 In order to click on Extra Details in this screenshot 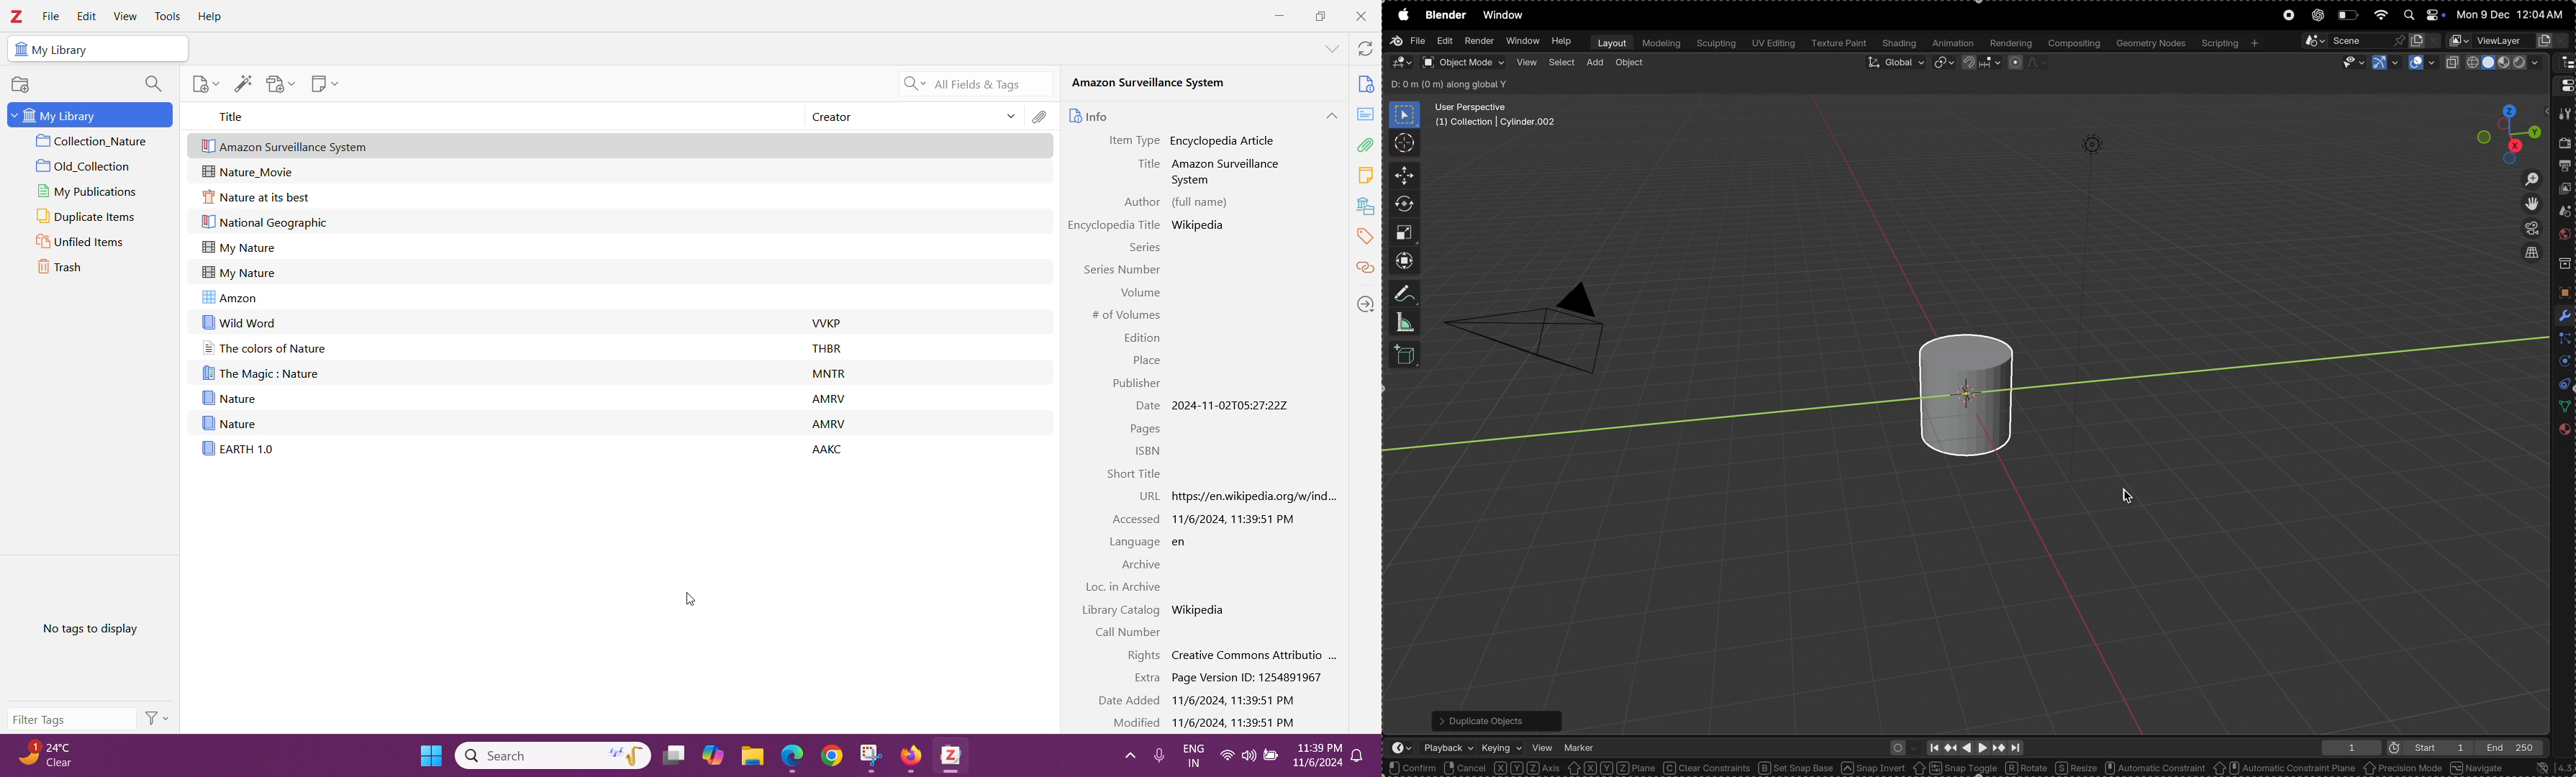, I will do `click(1248, 678)`.